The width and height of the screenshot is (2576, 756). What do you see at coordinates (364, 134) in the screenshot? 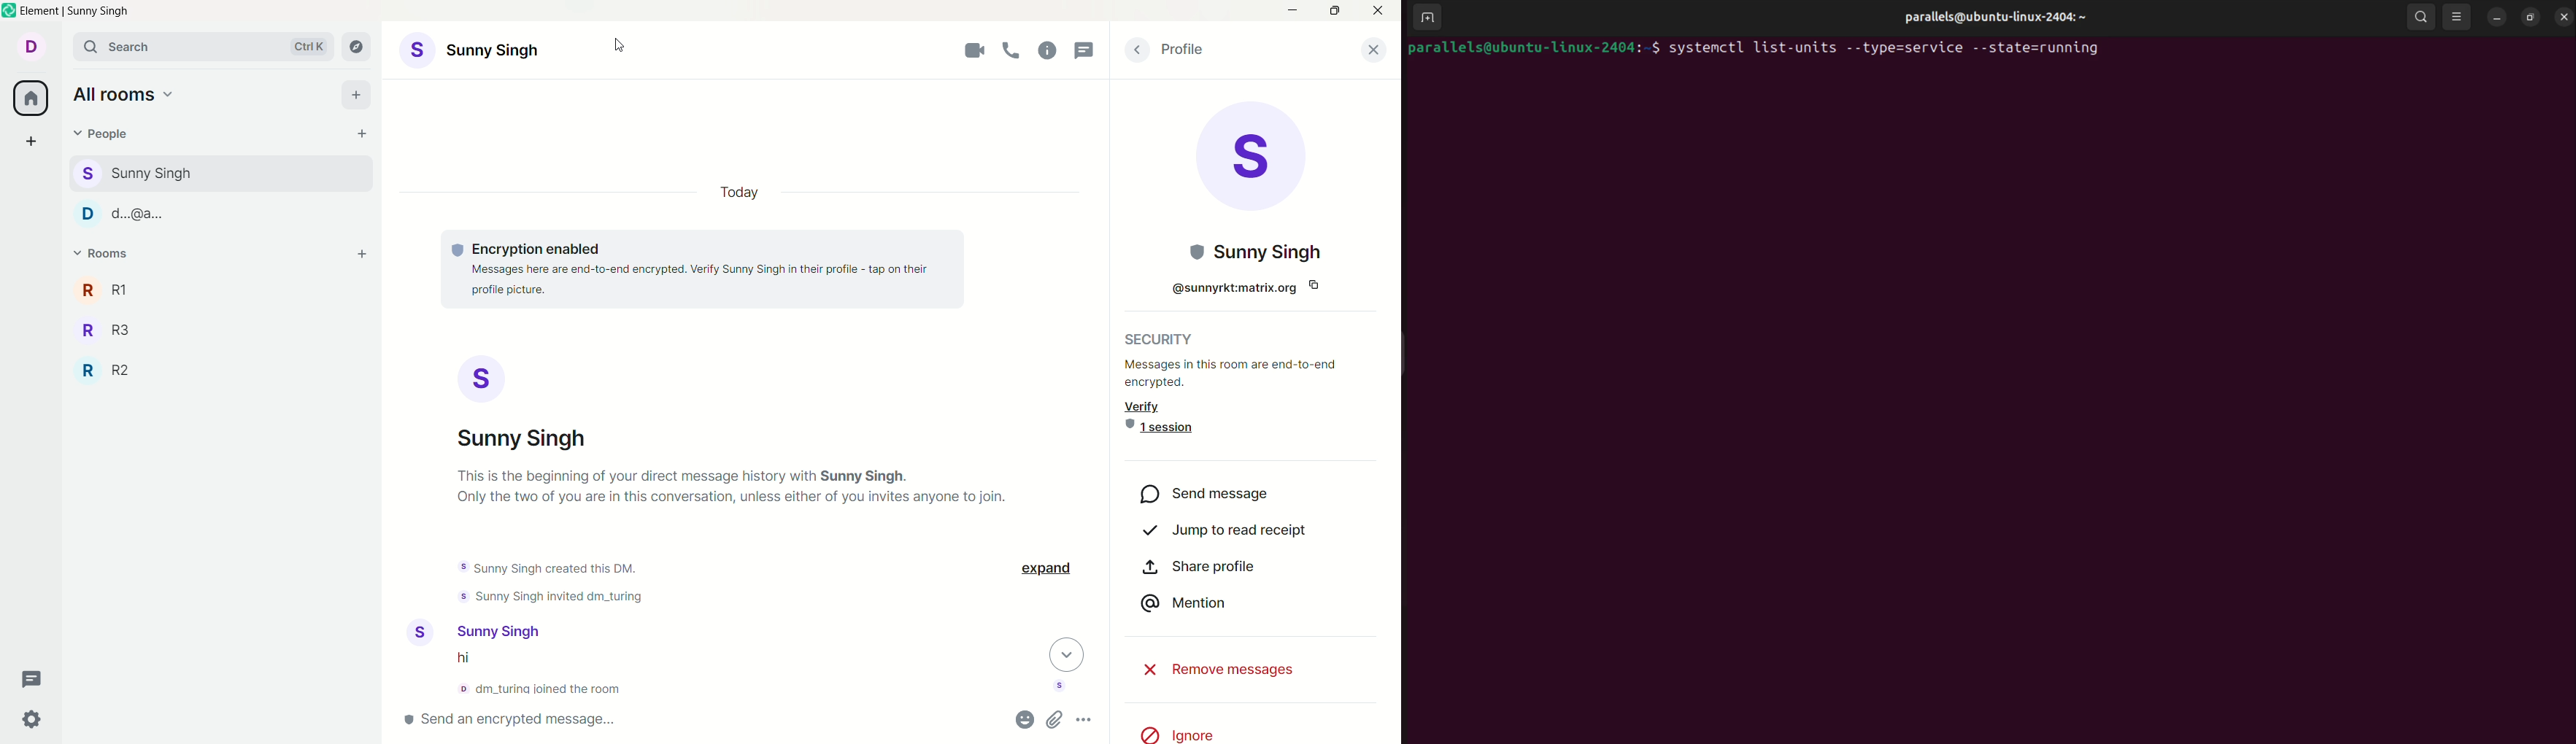
I see `start chat` at bounding box center [364, 134].